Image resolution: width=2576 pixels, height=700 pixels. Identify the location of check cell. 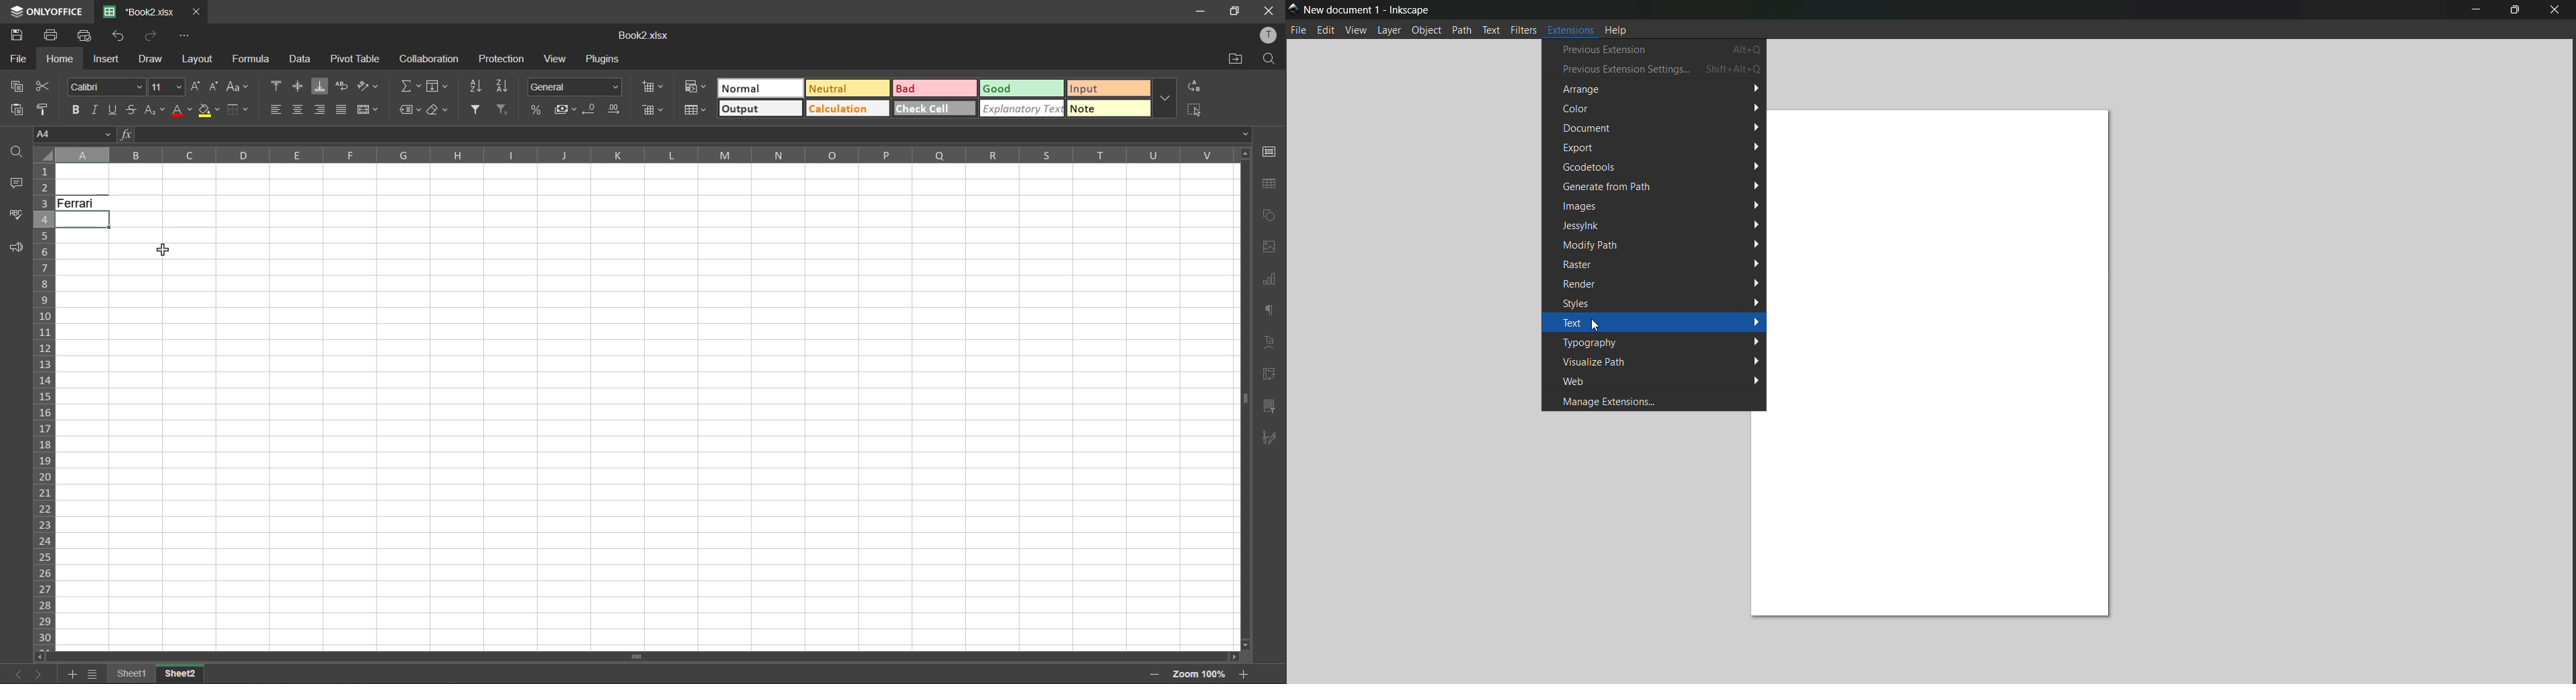
(935, 109).